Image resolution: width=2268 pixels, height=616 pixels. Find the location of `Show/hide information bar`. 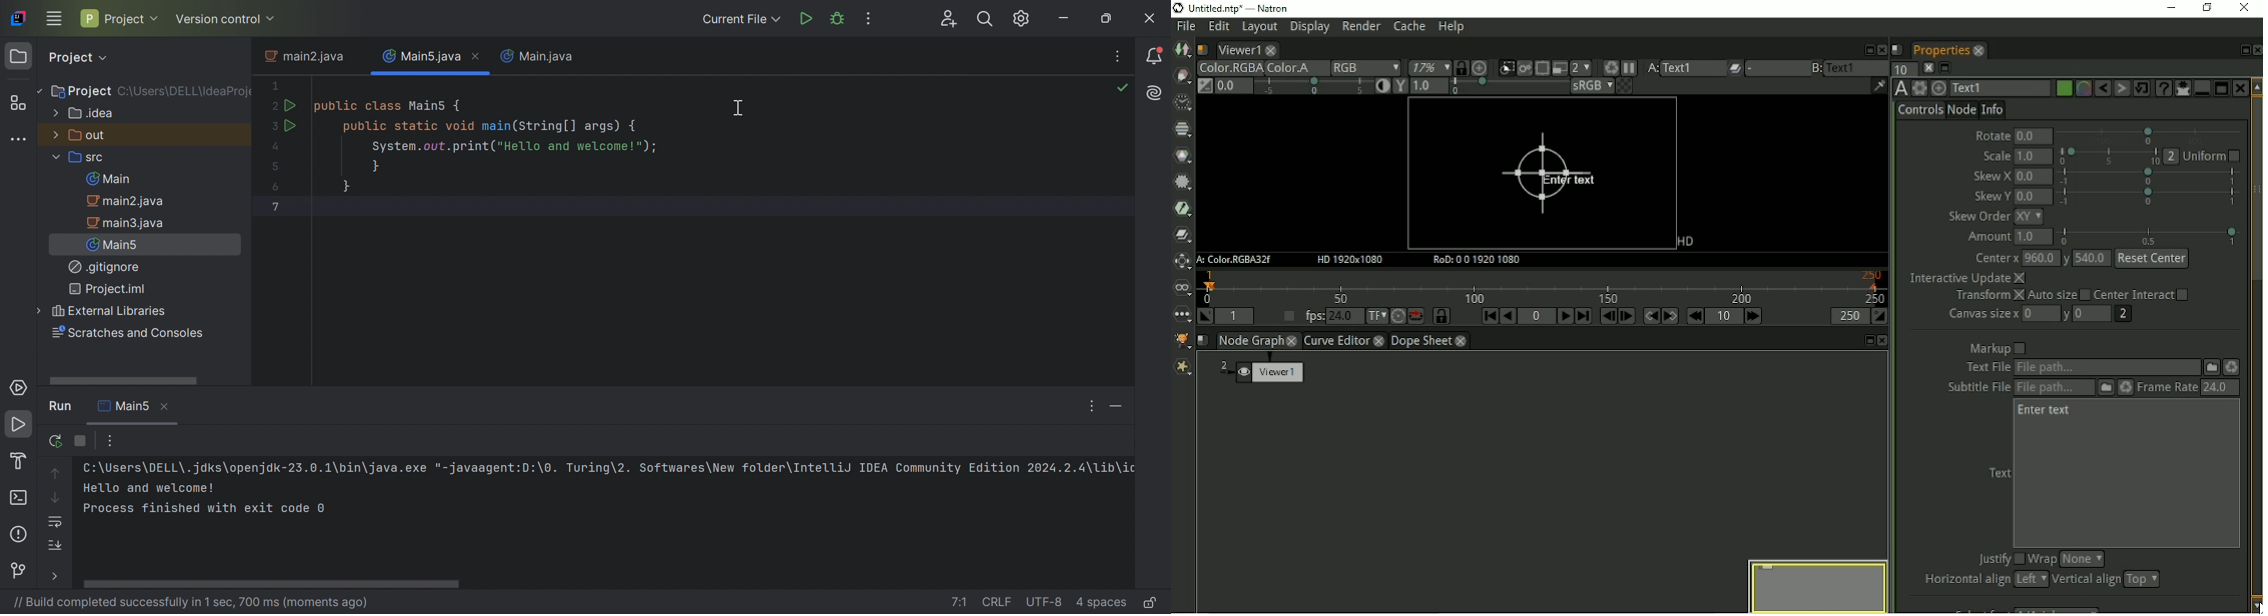

Show/hide information bar is located at coordinates (1879, 85).